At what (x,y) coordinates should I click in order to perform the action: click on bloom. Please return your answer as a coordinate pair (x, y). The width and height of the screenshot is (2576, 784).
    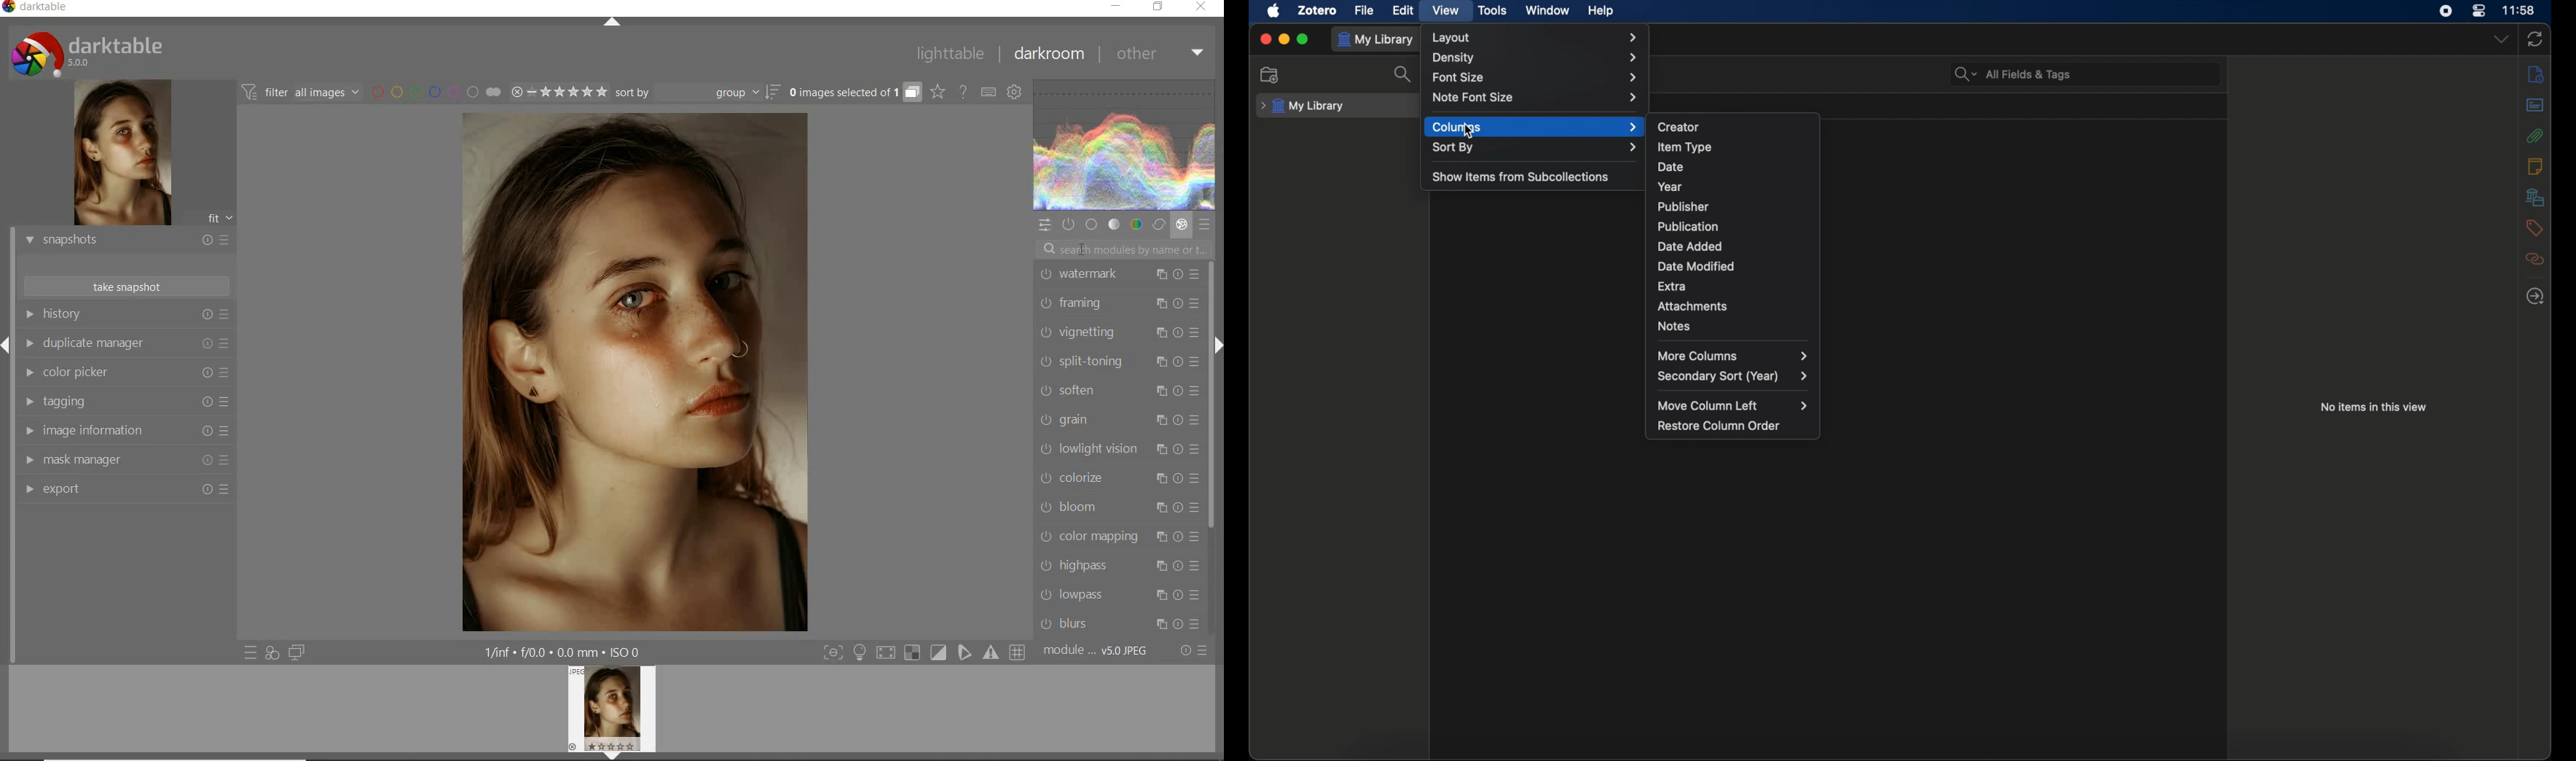
    Looking at the image, I should click on (1117, 507).